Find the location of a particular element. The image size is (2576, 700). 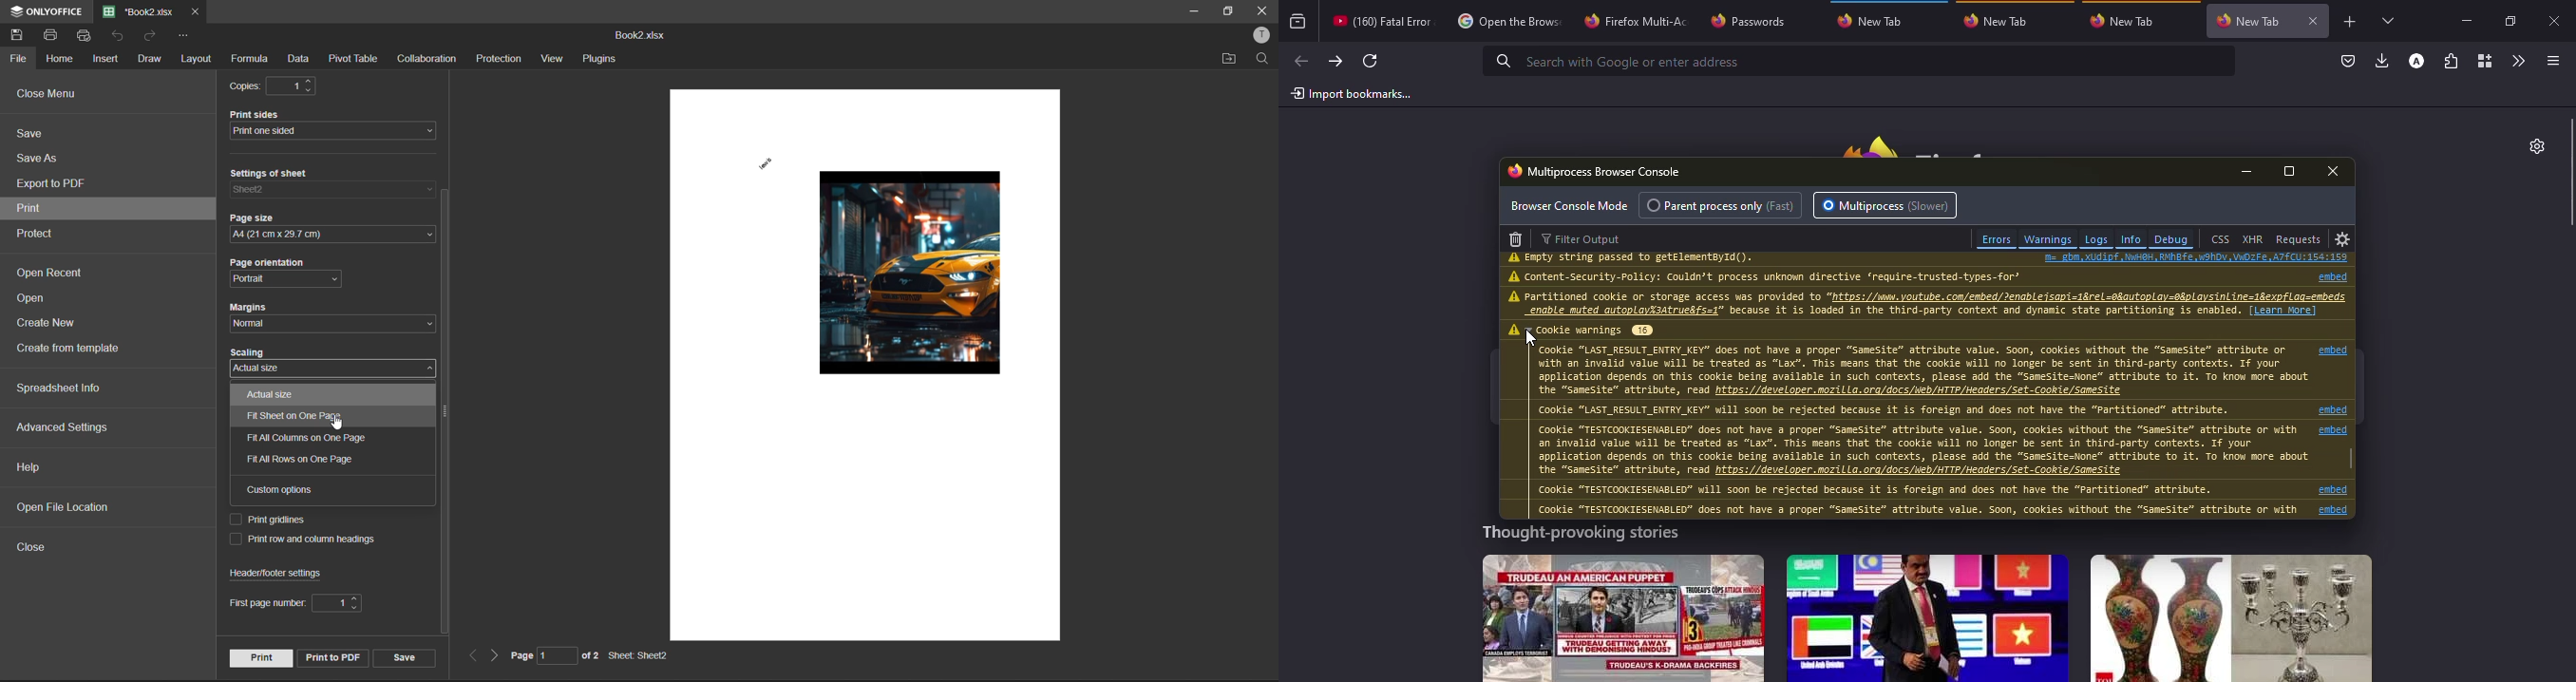

insert is located at coordinates (107, 59).